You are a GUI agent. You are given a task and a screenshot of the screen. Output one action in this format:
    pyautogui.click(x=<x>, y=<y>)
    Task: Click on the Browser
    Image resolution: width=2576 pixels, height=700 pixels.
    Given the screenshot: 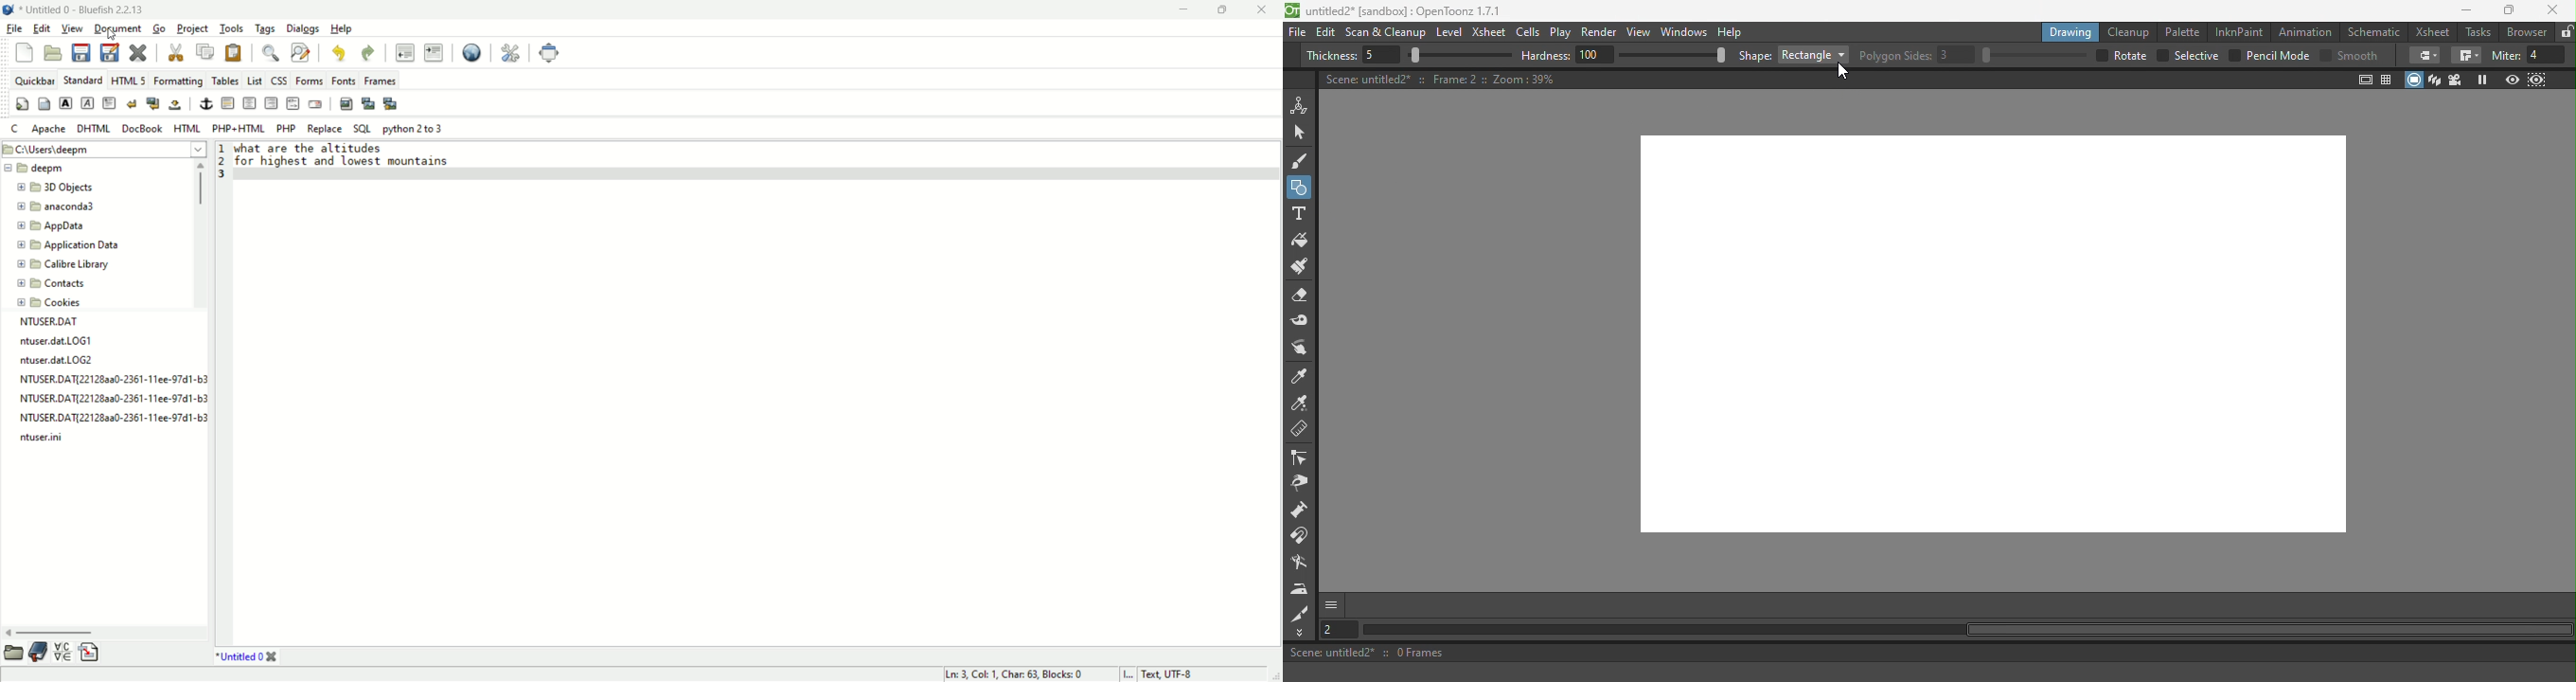 What is the action you would take?
    pyautogui.click(x=2528, y=32)
    